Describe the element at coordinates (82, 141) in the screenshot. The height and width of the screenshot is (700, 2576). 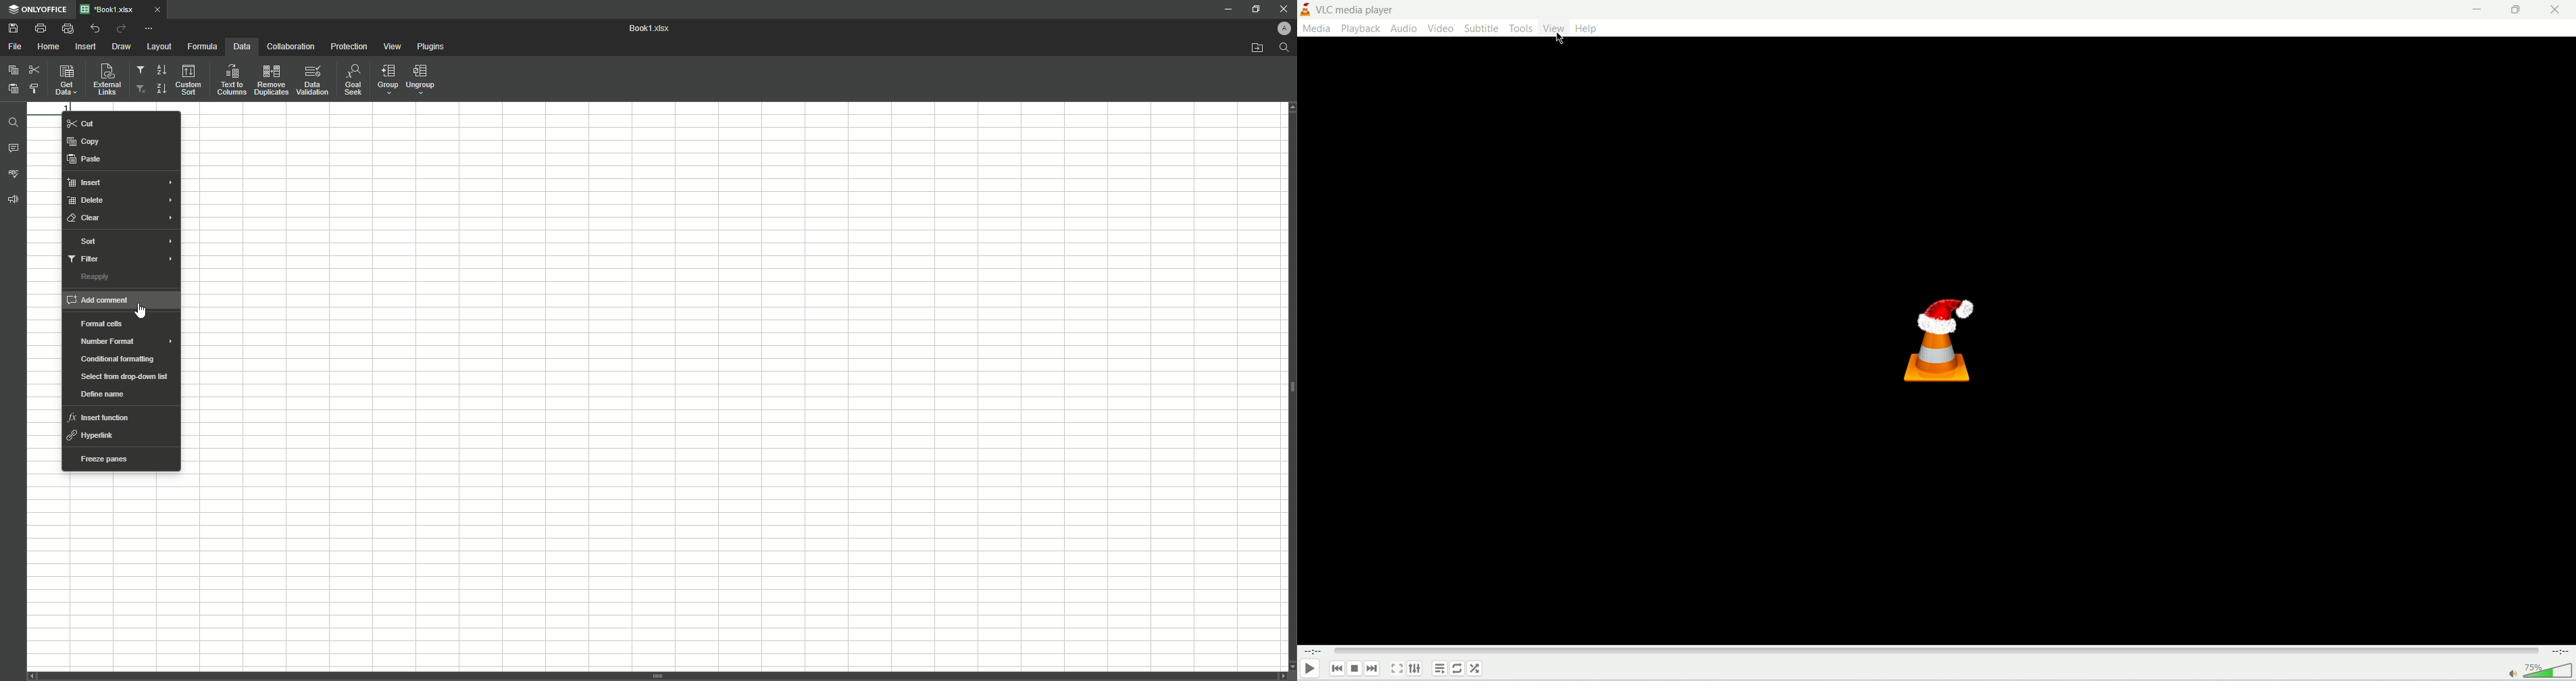
I see `Copy` at that location.